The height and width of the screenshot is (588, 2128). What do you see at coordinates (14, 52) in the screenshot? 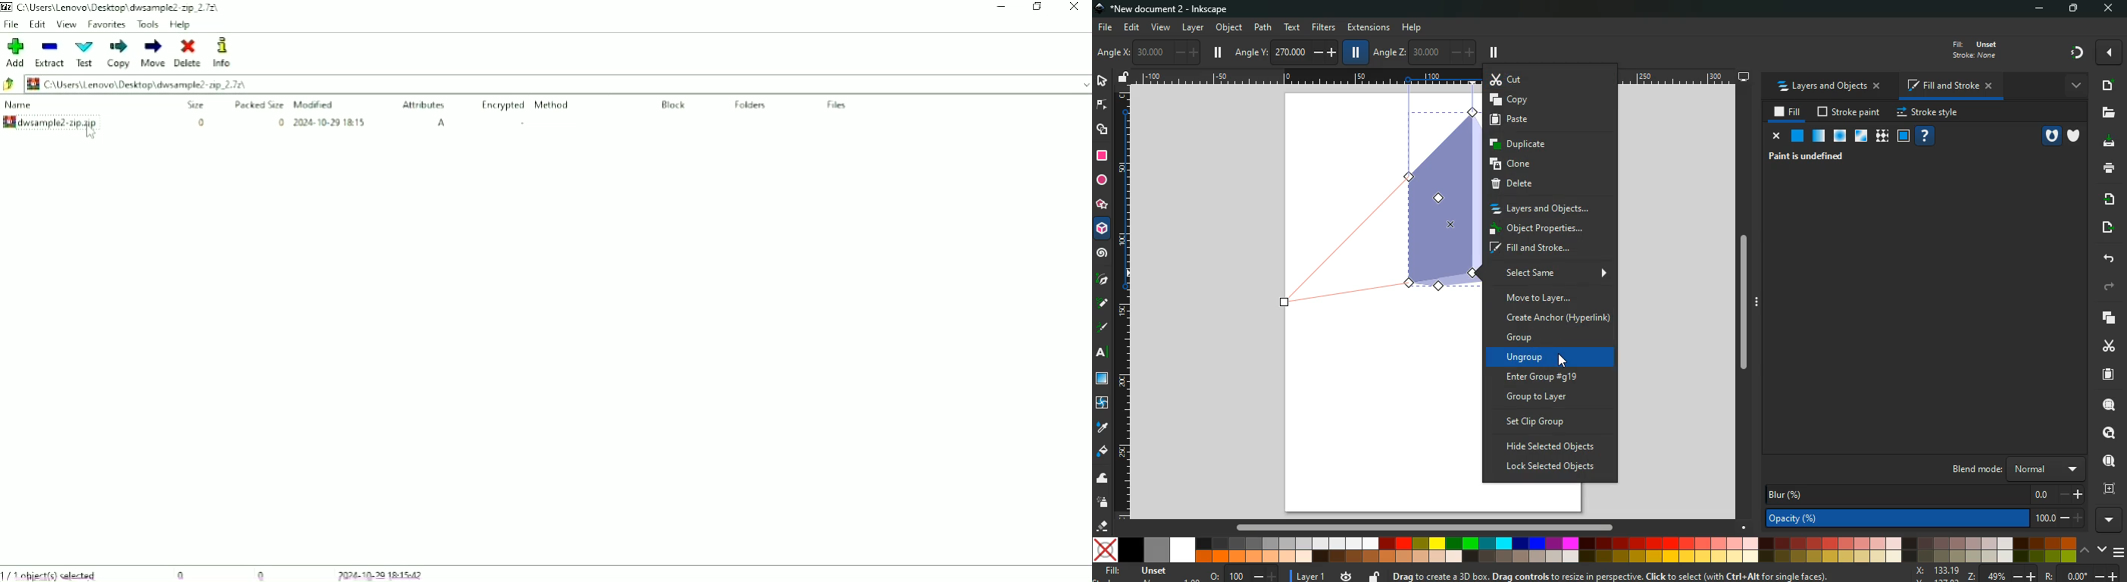
I see `Add` at bounding box center [14, 52].